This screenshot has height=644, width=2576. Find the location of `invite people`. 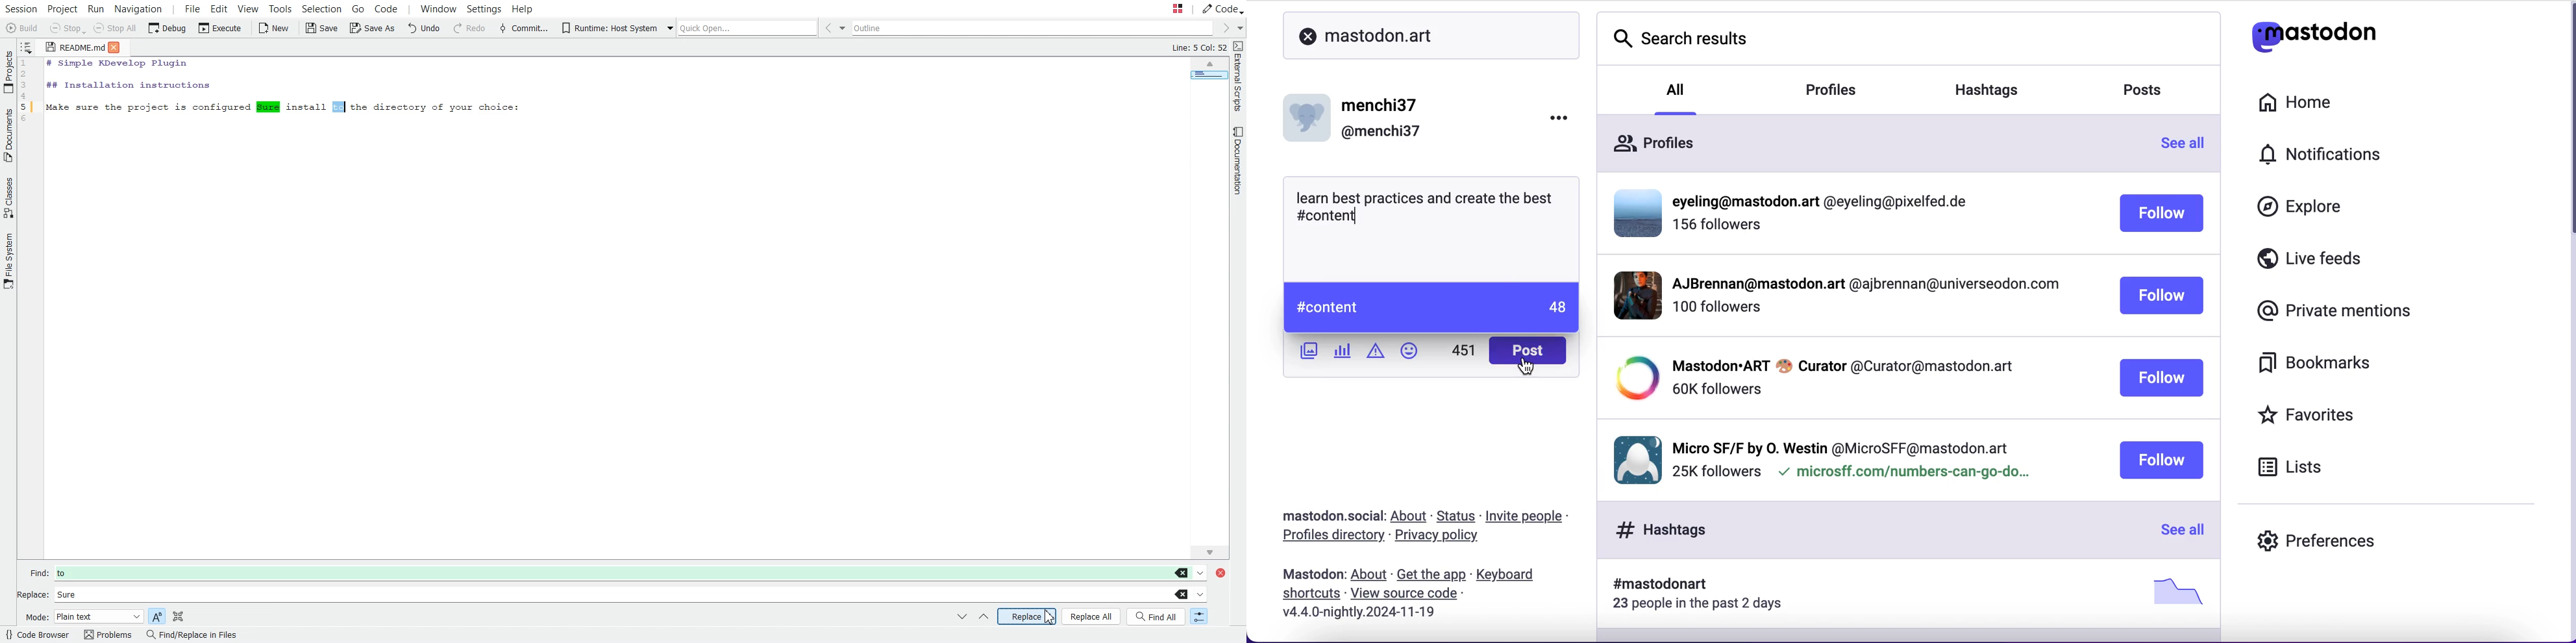

invite people is located at coordinates (1531, 516).